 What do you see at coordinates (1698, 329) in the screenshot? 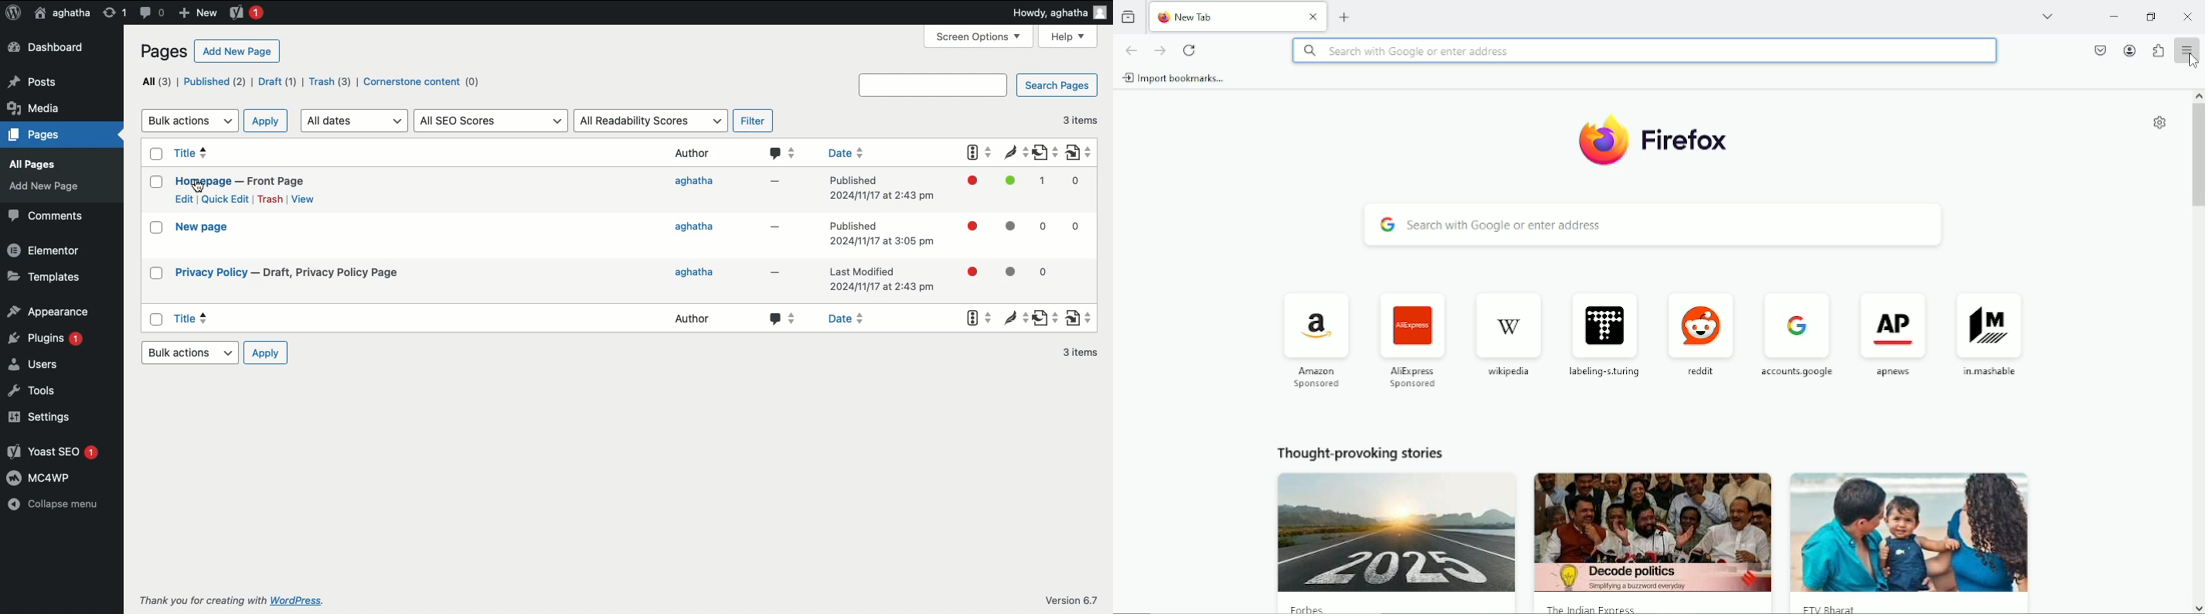
I see `reddit` at bounding box center [1698, 329].